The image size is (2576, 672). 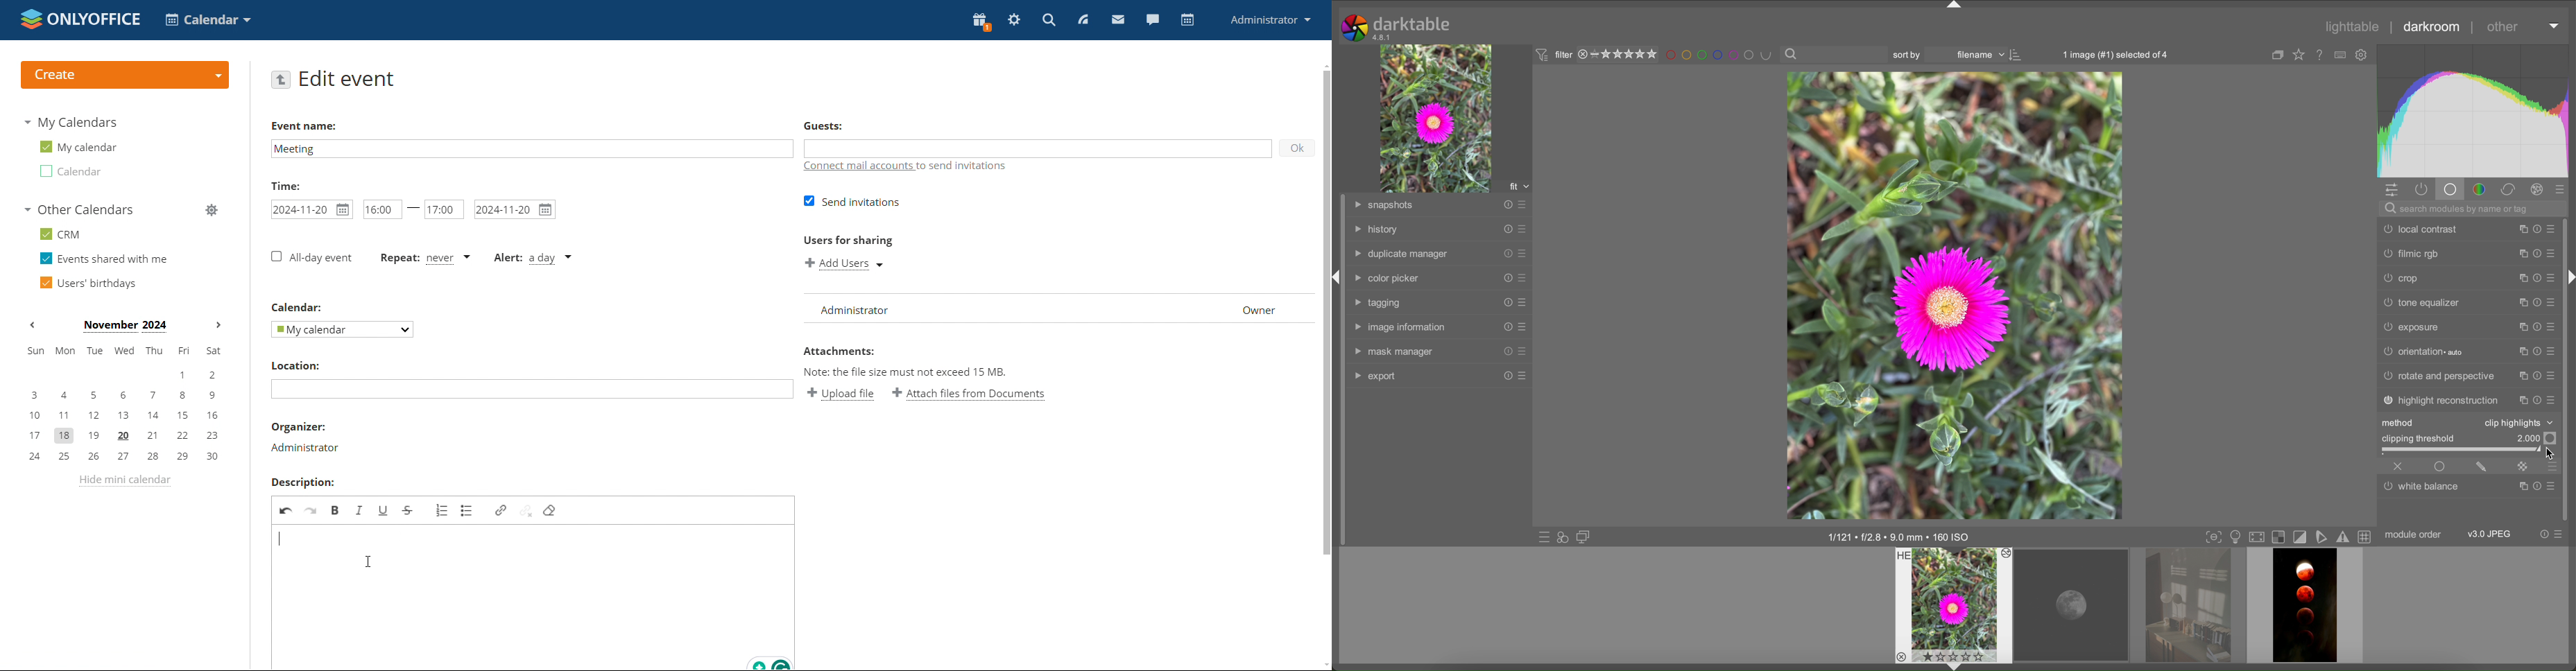 I want to click on edit, so click(x=2482, y=466).